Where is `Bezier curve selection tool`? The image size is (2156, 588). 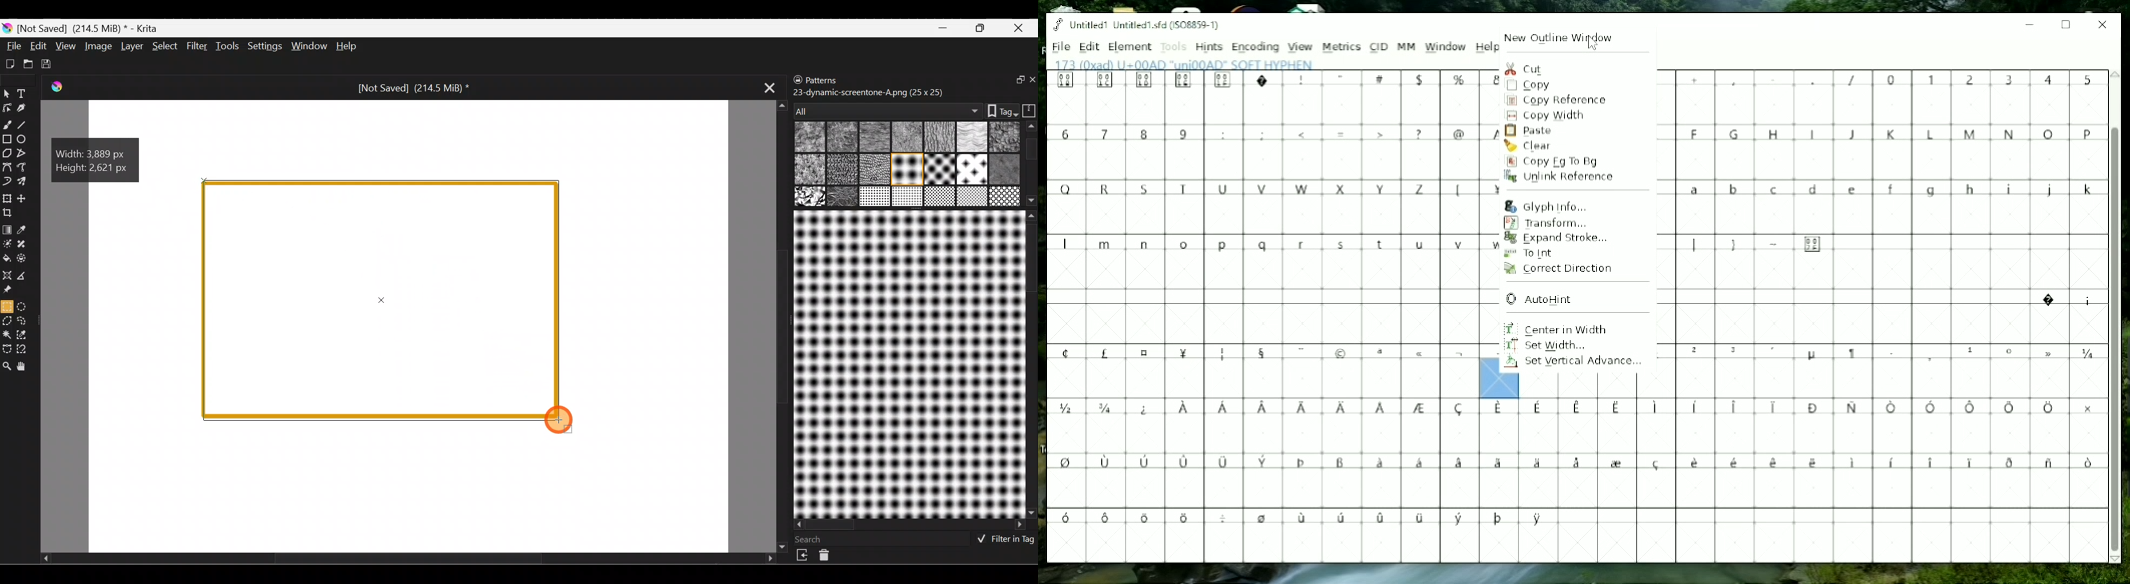 Bezier curve selection tool is located at coordinates (8, 349).